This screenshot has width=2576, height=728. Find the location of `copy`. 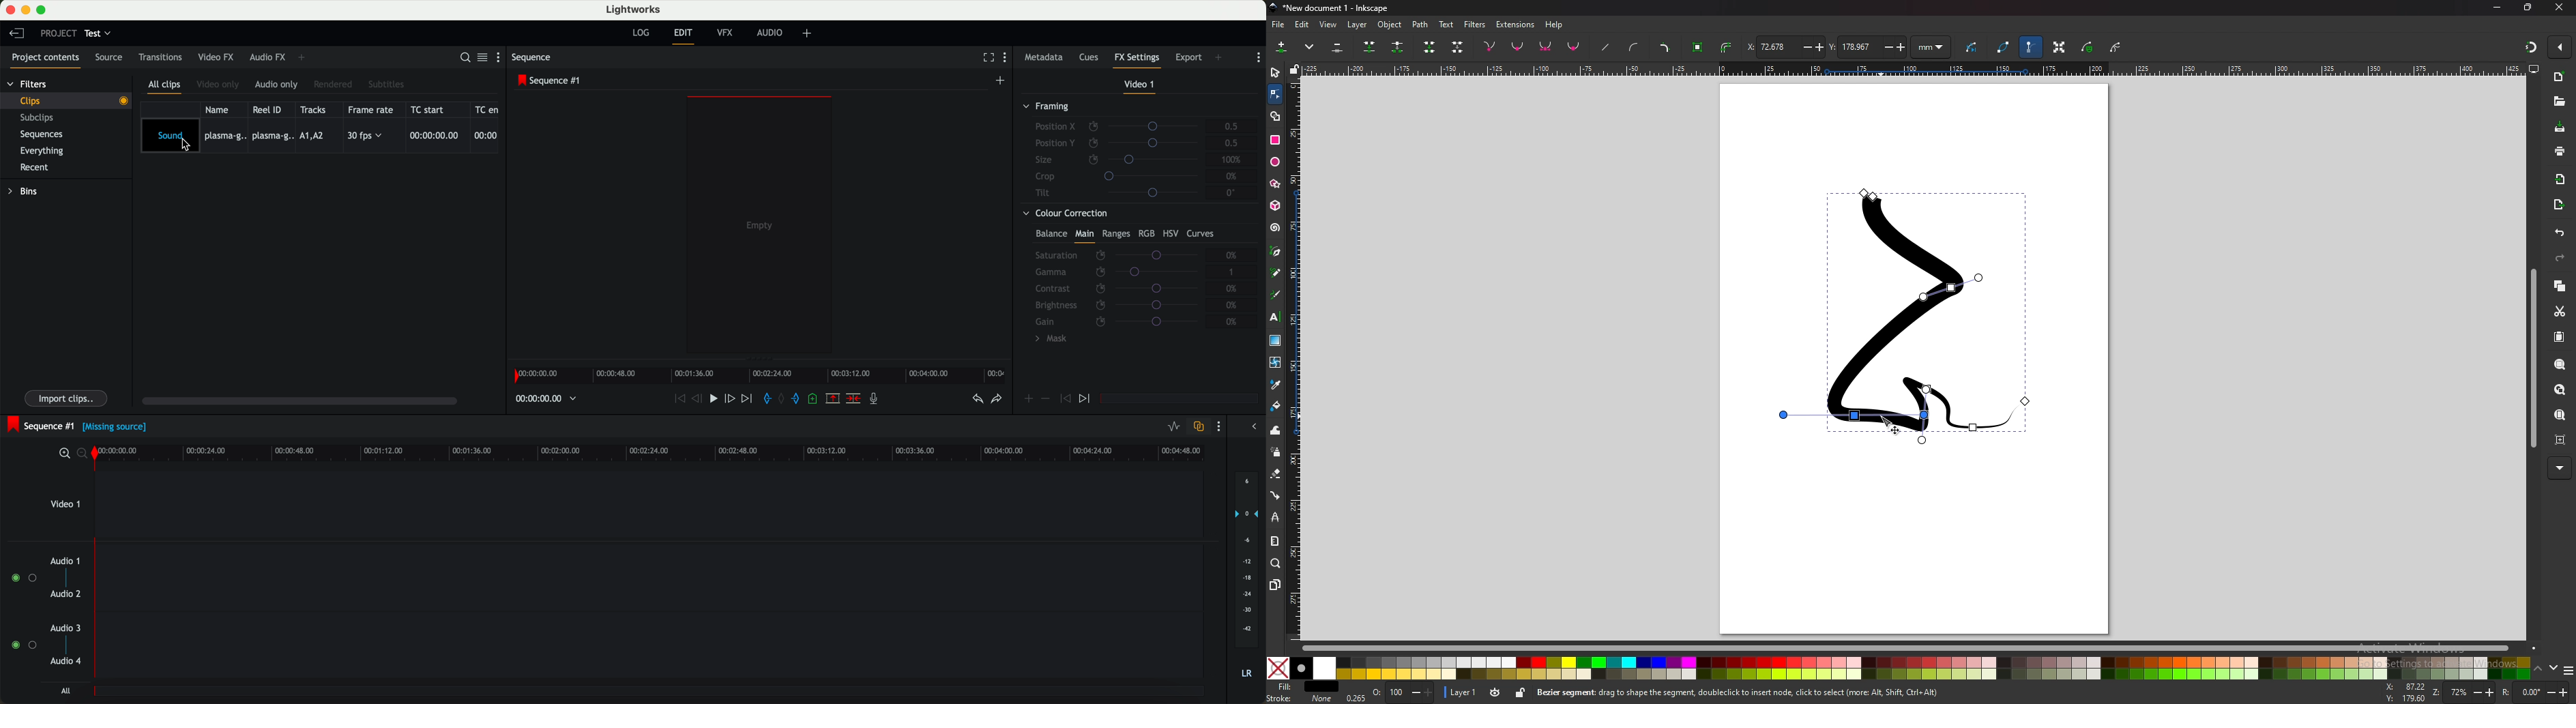

copy is located at coordinates (2560, 287).